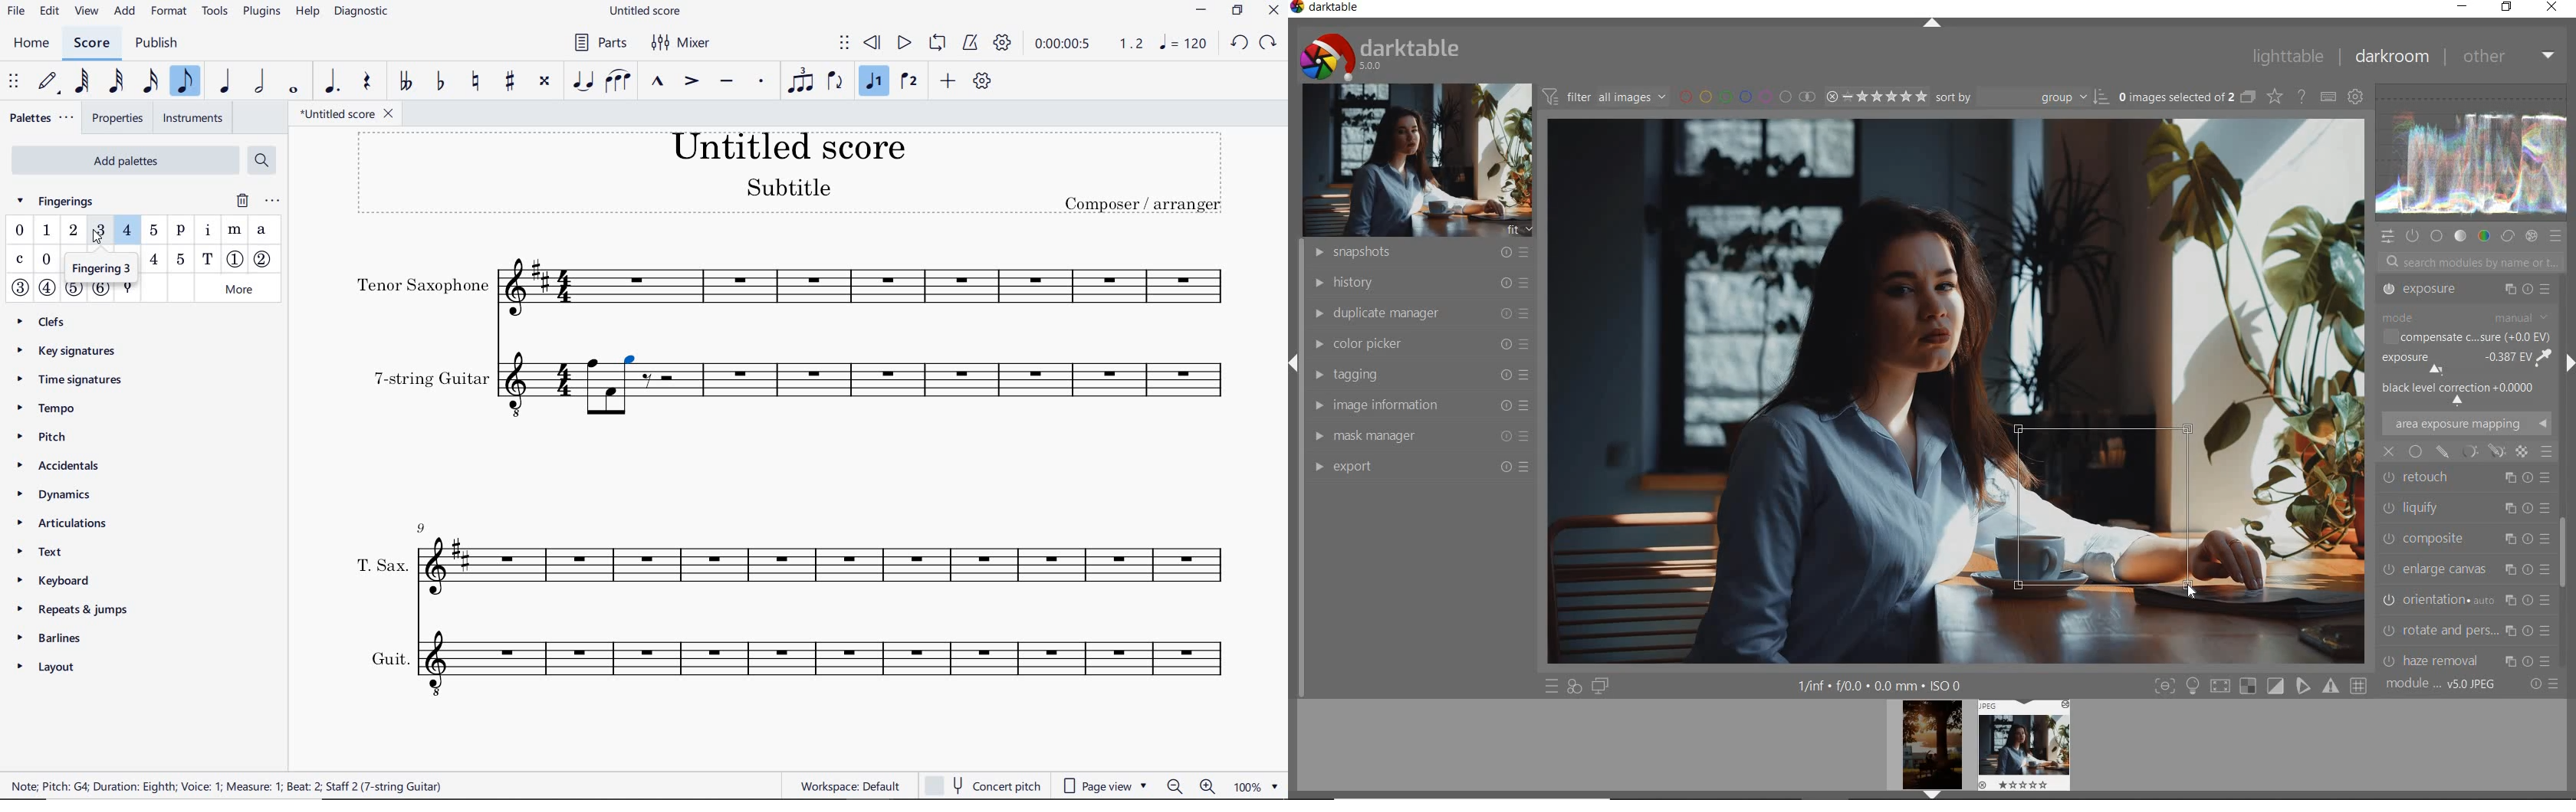 This screenshot has width=2576, height=812. I want to click on LH Guitar Fingering 5, so click(179, 258).